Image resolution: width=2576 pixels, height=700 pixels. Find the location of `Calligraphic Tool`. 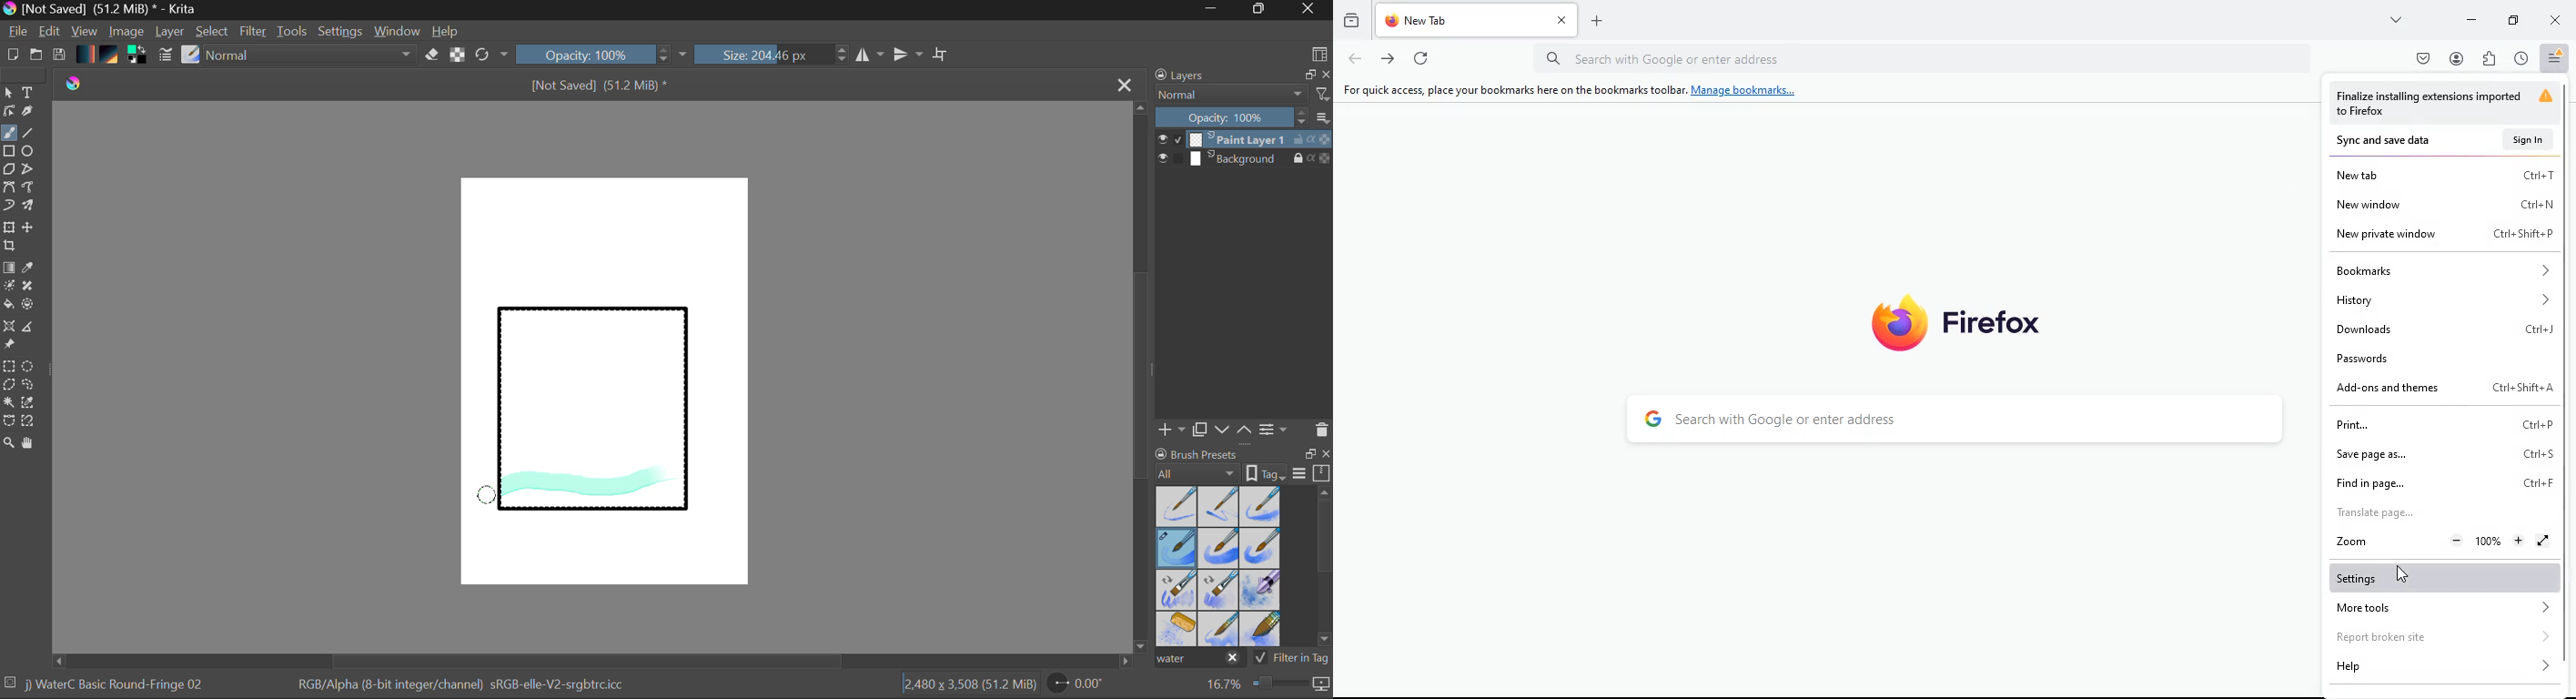

Calligraphic Tool is located at coordinates (33, 114).